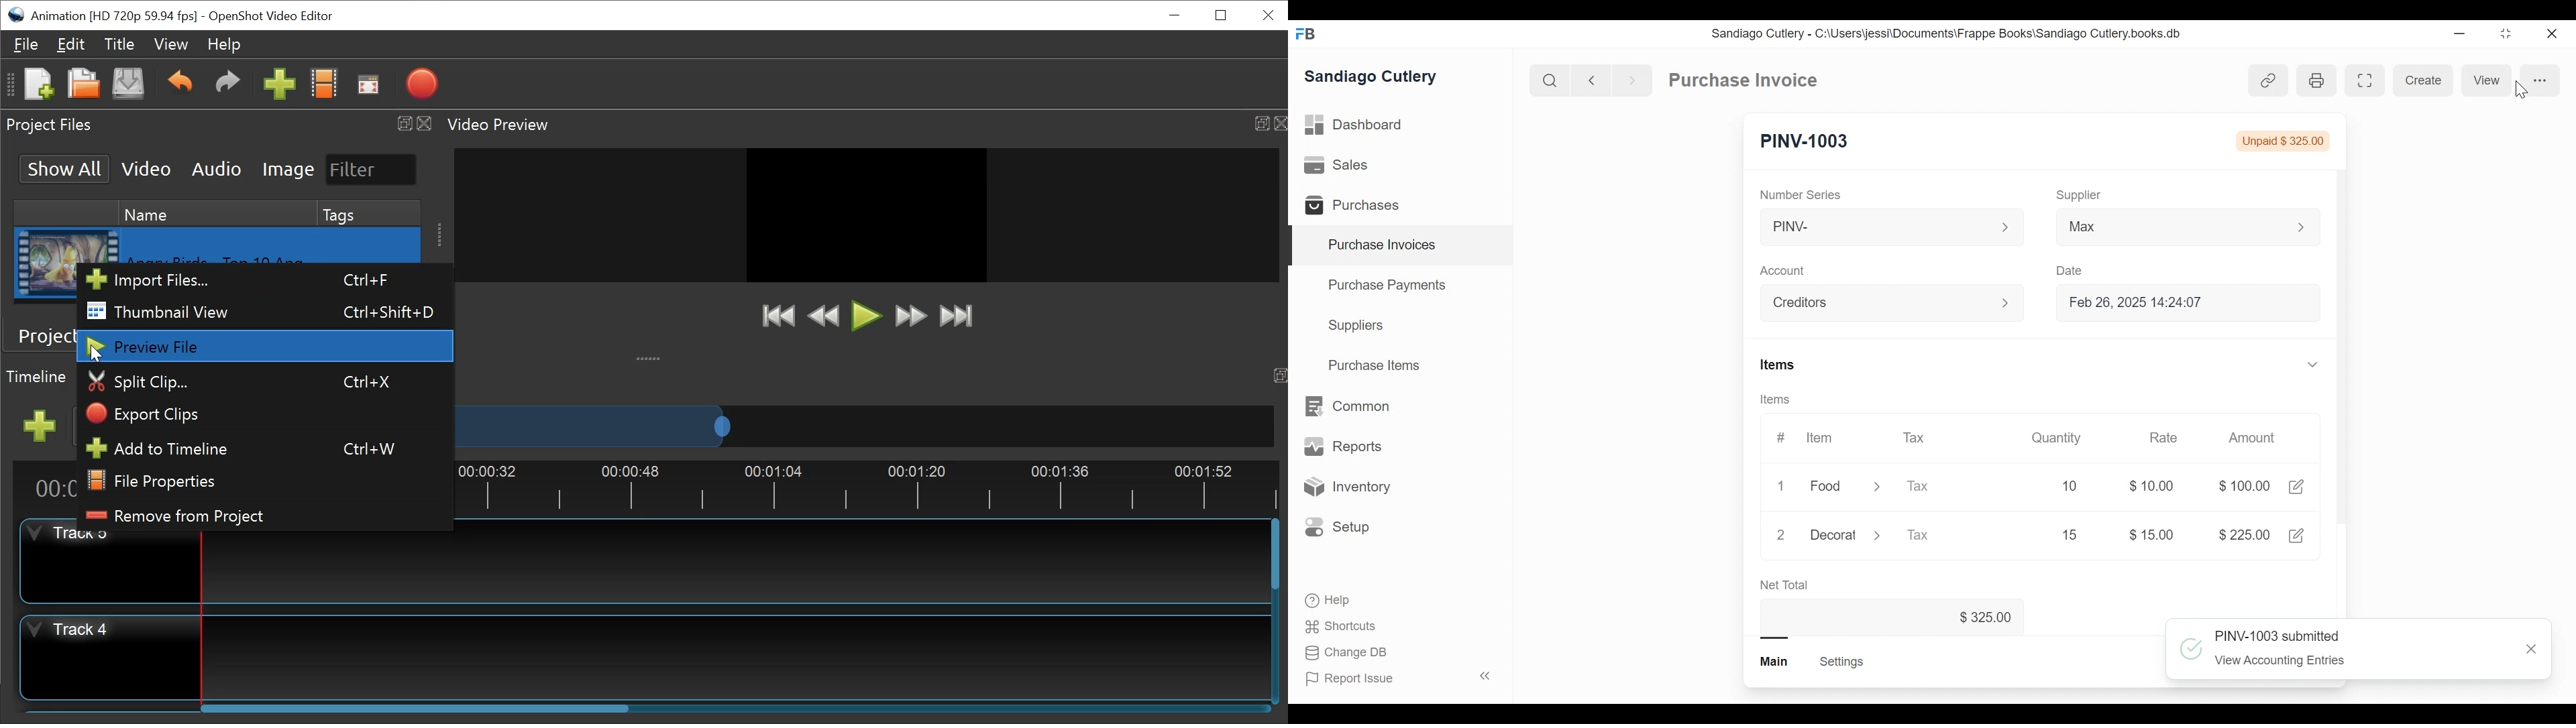  I want to click on Report Issue, so click(1397, 678).